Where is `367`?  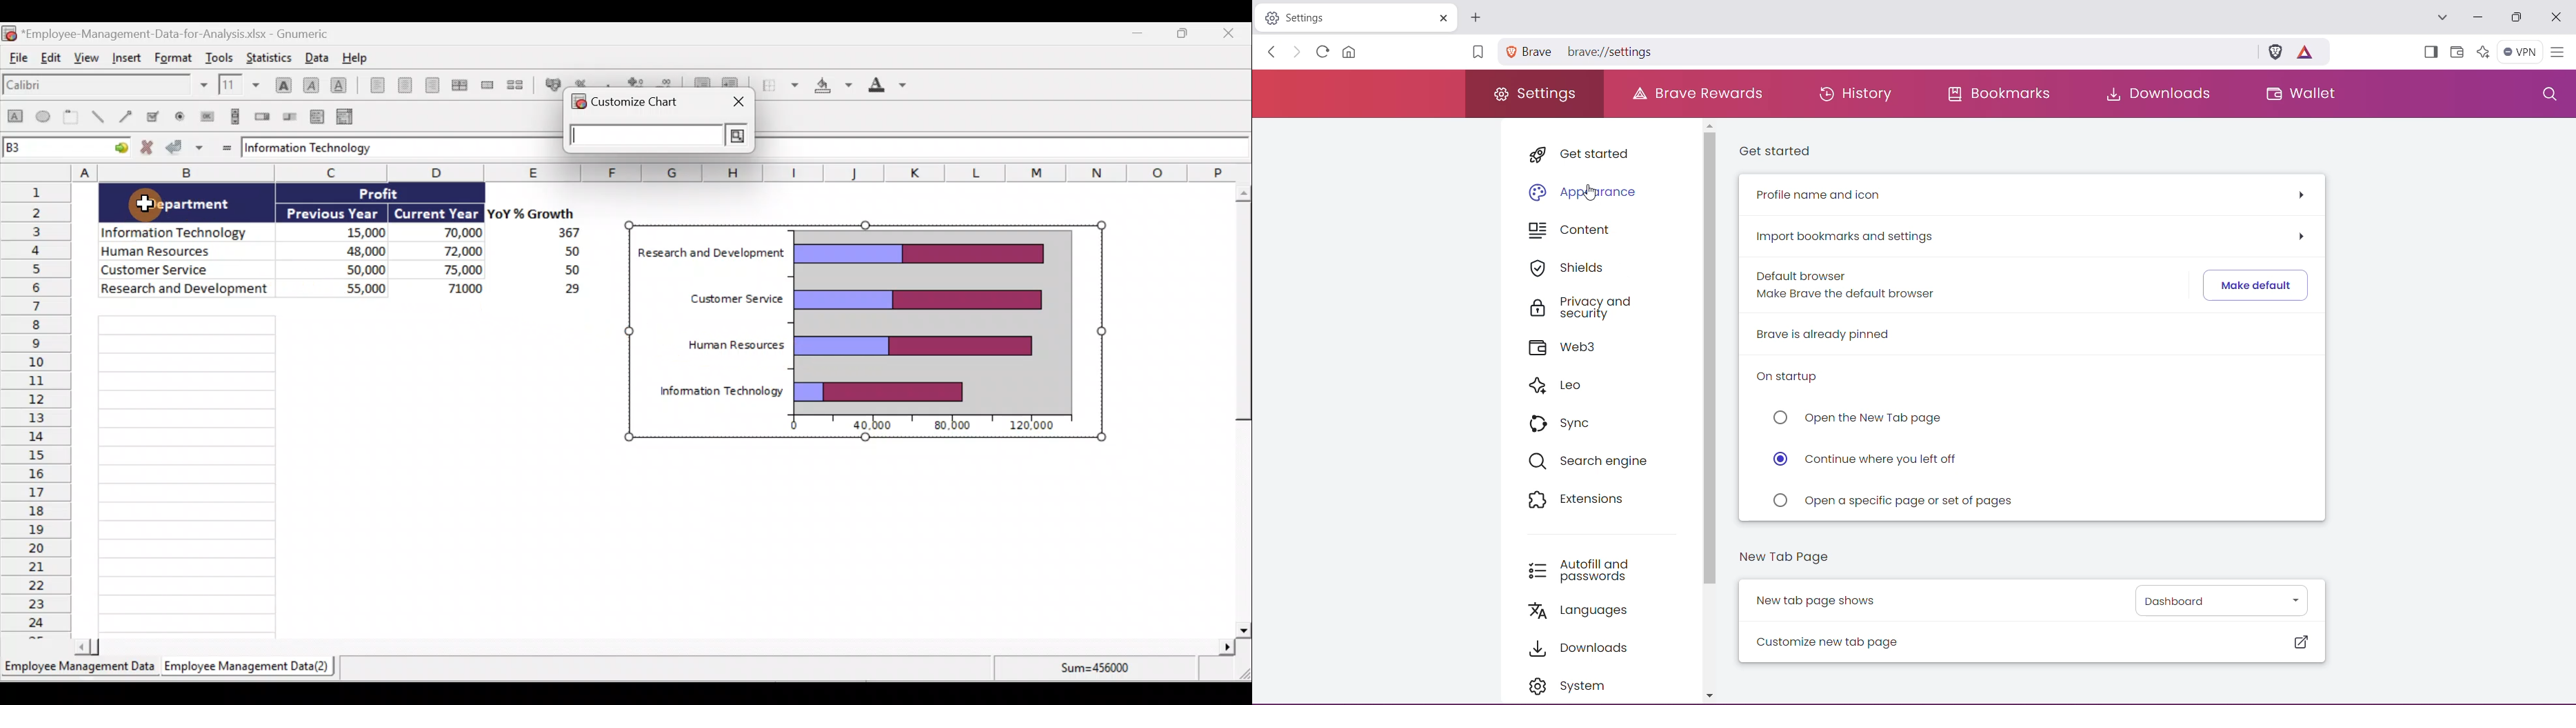
367 is located at coordinates (564, 233).